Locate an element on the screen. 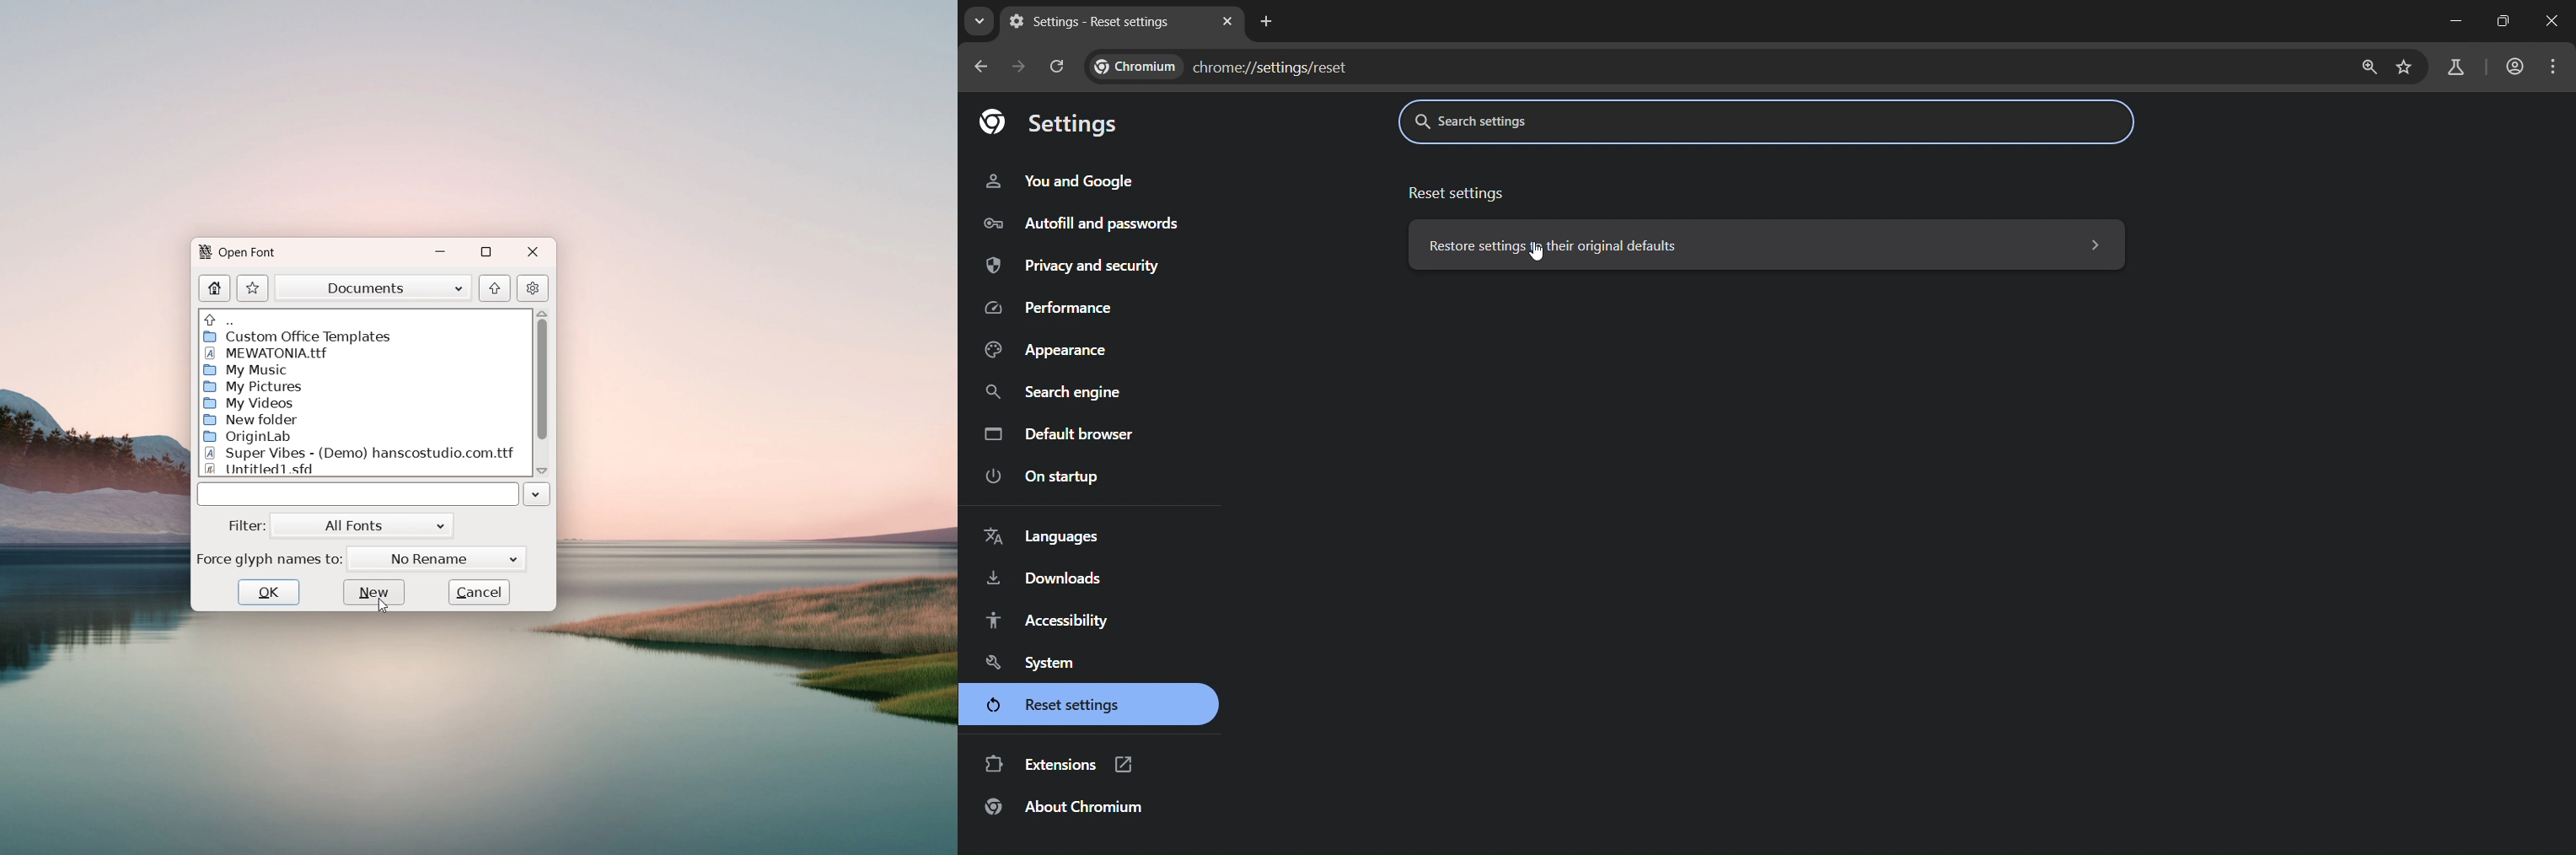 Image resolution: width=2576 pixels, height=868 pixels. search tabs is located at coordinates (981, 23).